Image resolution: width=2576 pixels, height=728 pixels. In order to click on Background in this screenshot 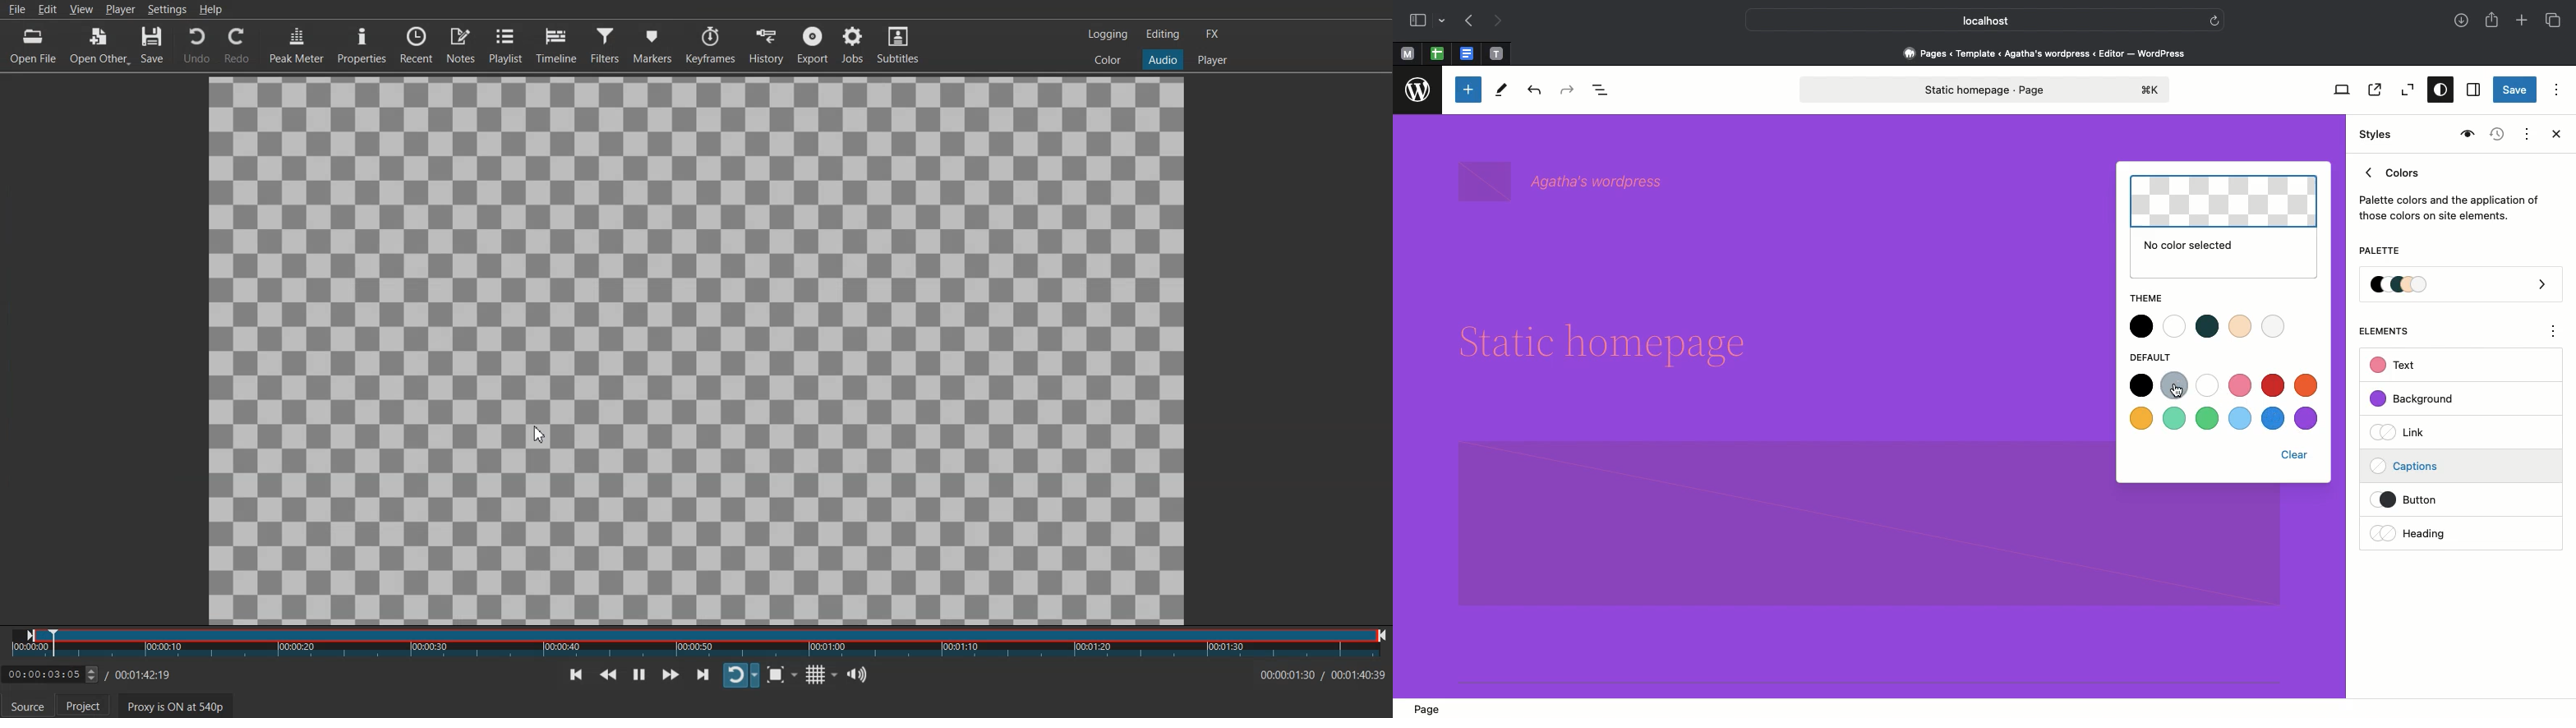, I will do `click(2420, 399)`.